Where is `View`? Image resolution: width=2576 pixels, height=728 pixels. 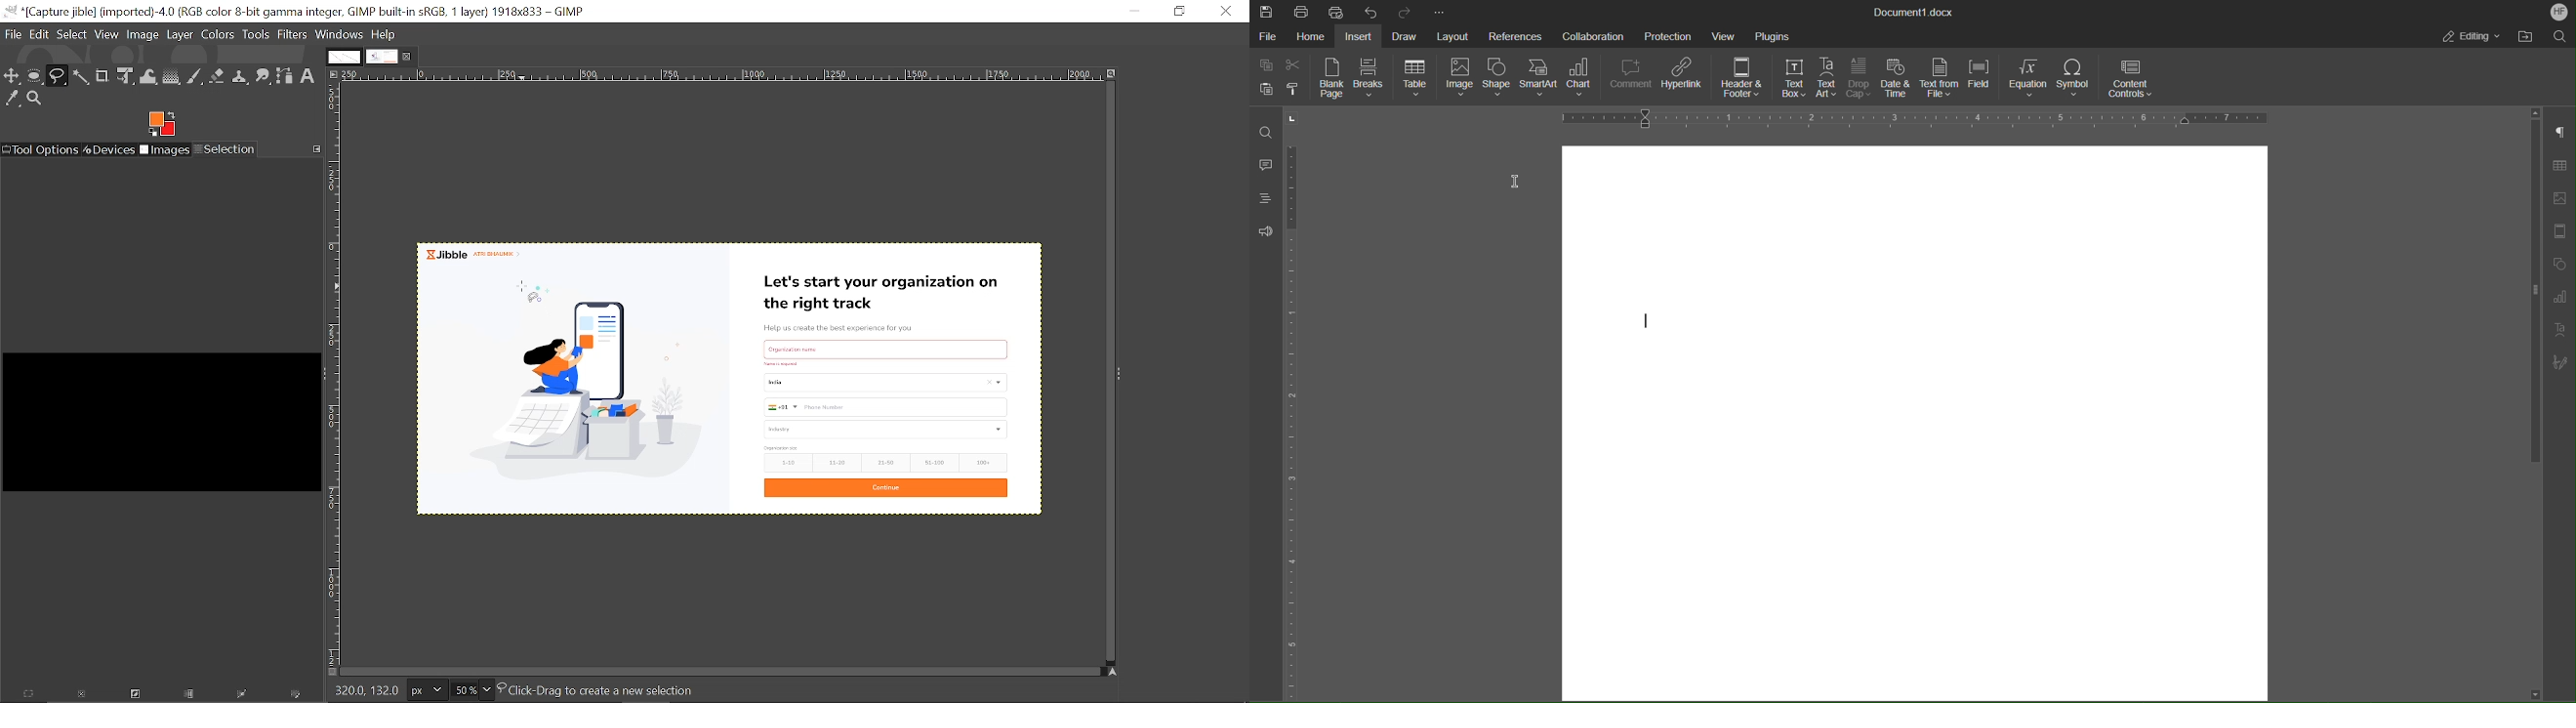
View is located at coordinates (1723, 34).